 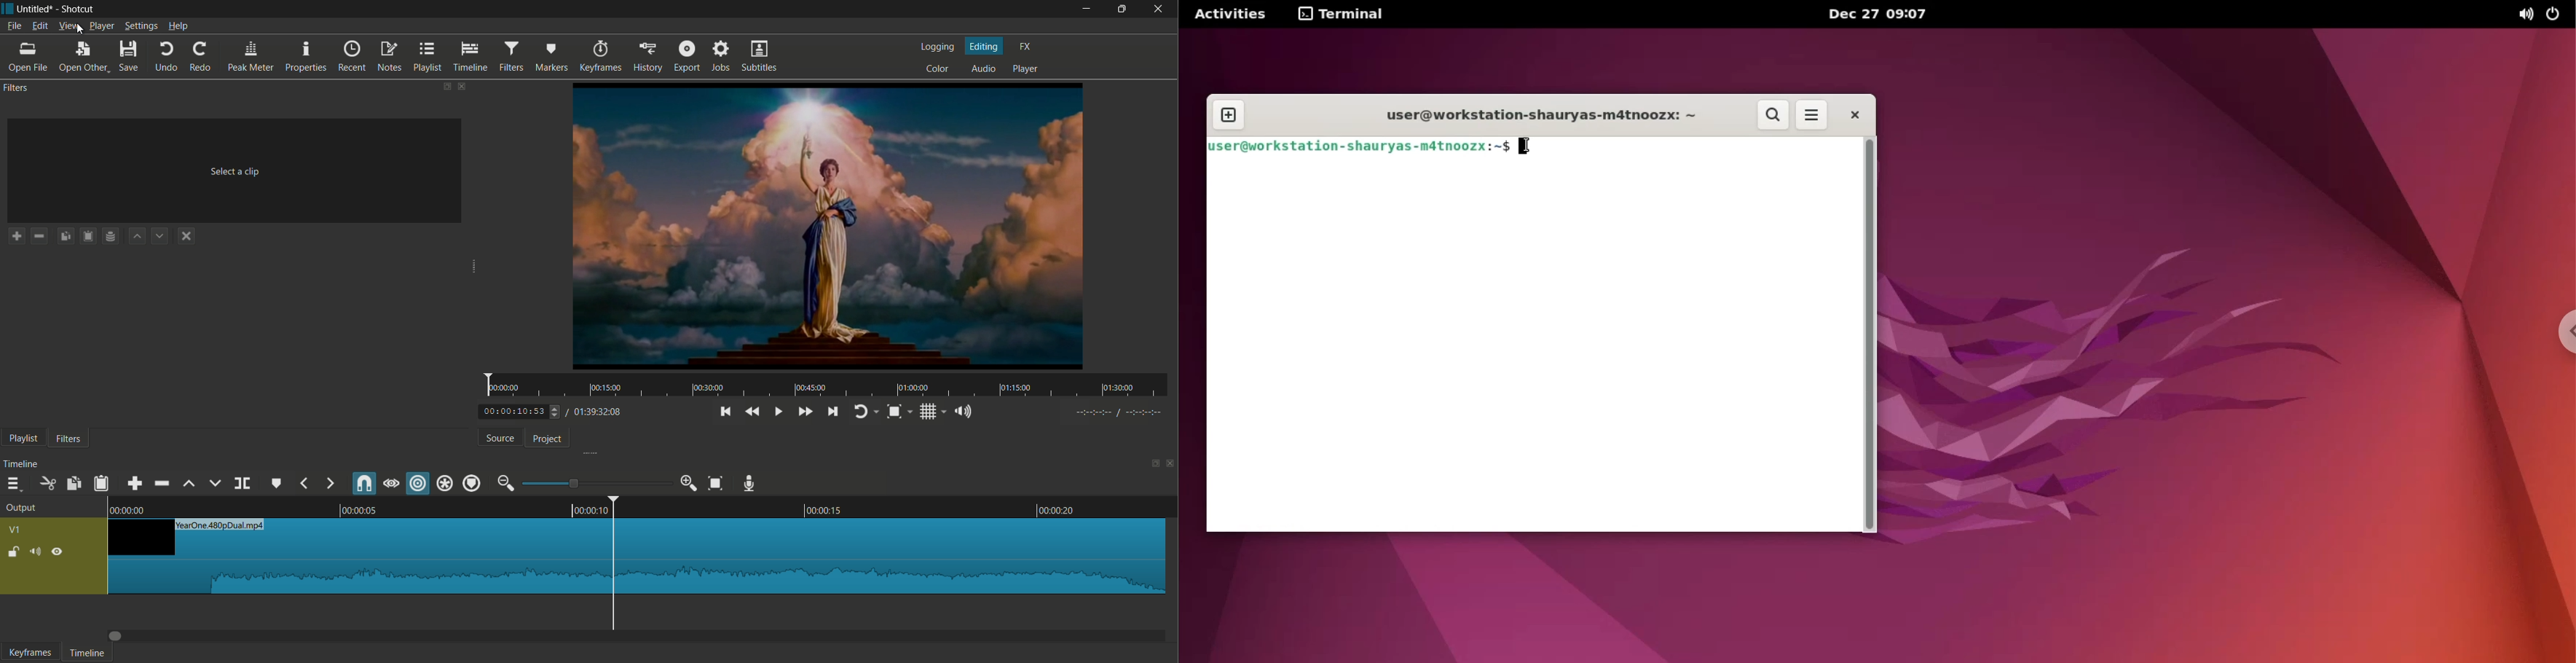 What do you see at coordinates (28, 58) in the screenshot?
I see `open other` at bounding box center [28, 58].